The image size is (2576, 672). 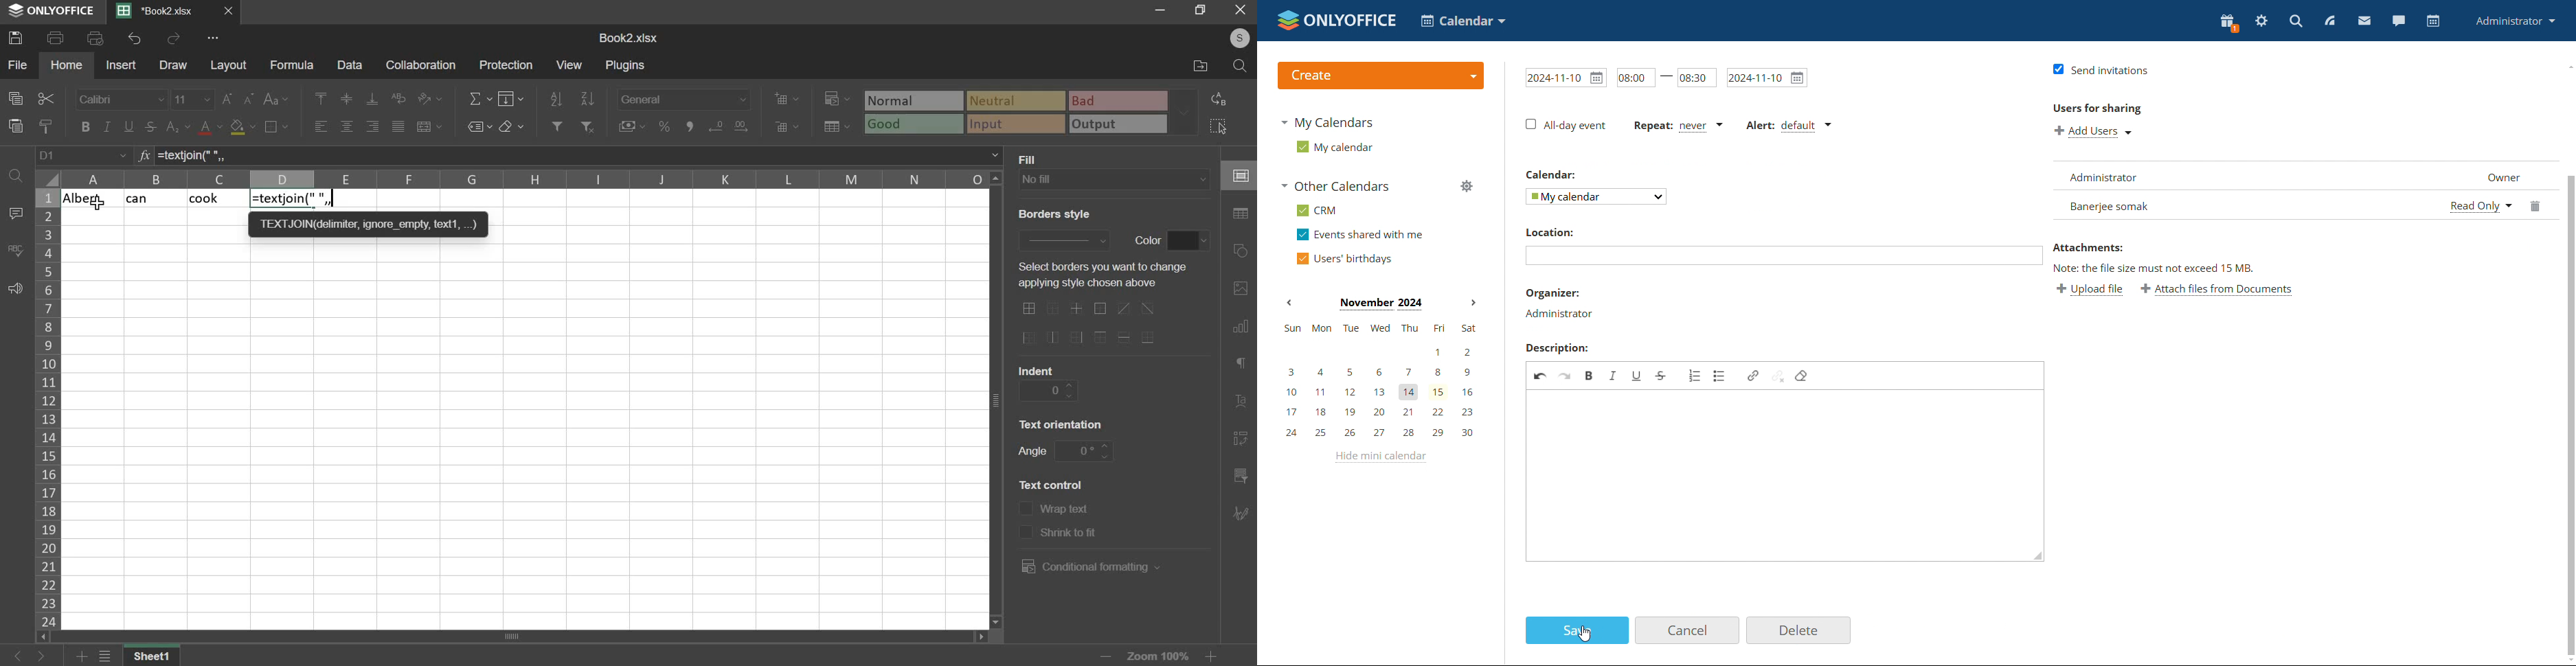 What do you see at coordinates (1086, 449) in the screenshot?
I see `angle` at bounding box center [1086, 449].